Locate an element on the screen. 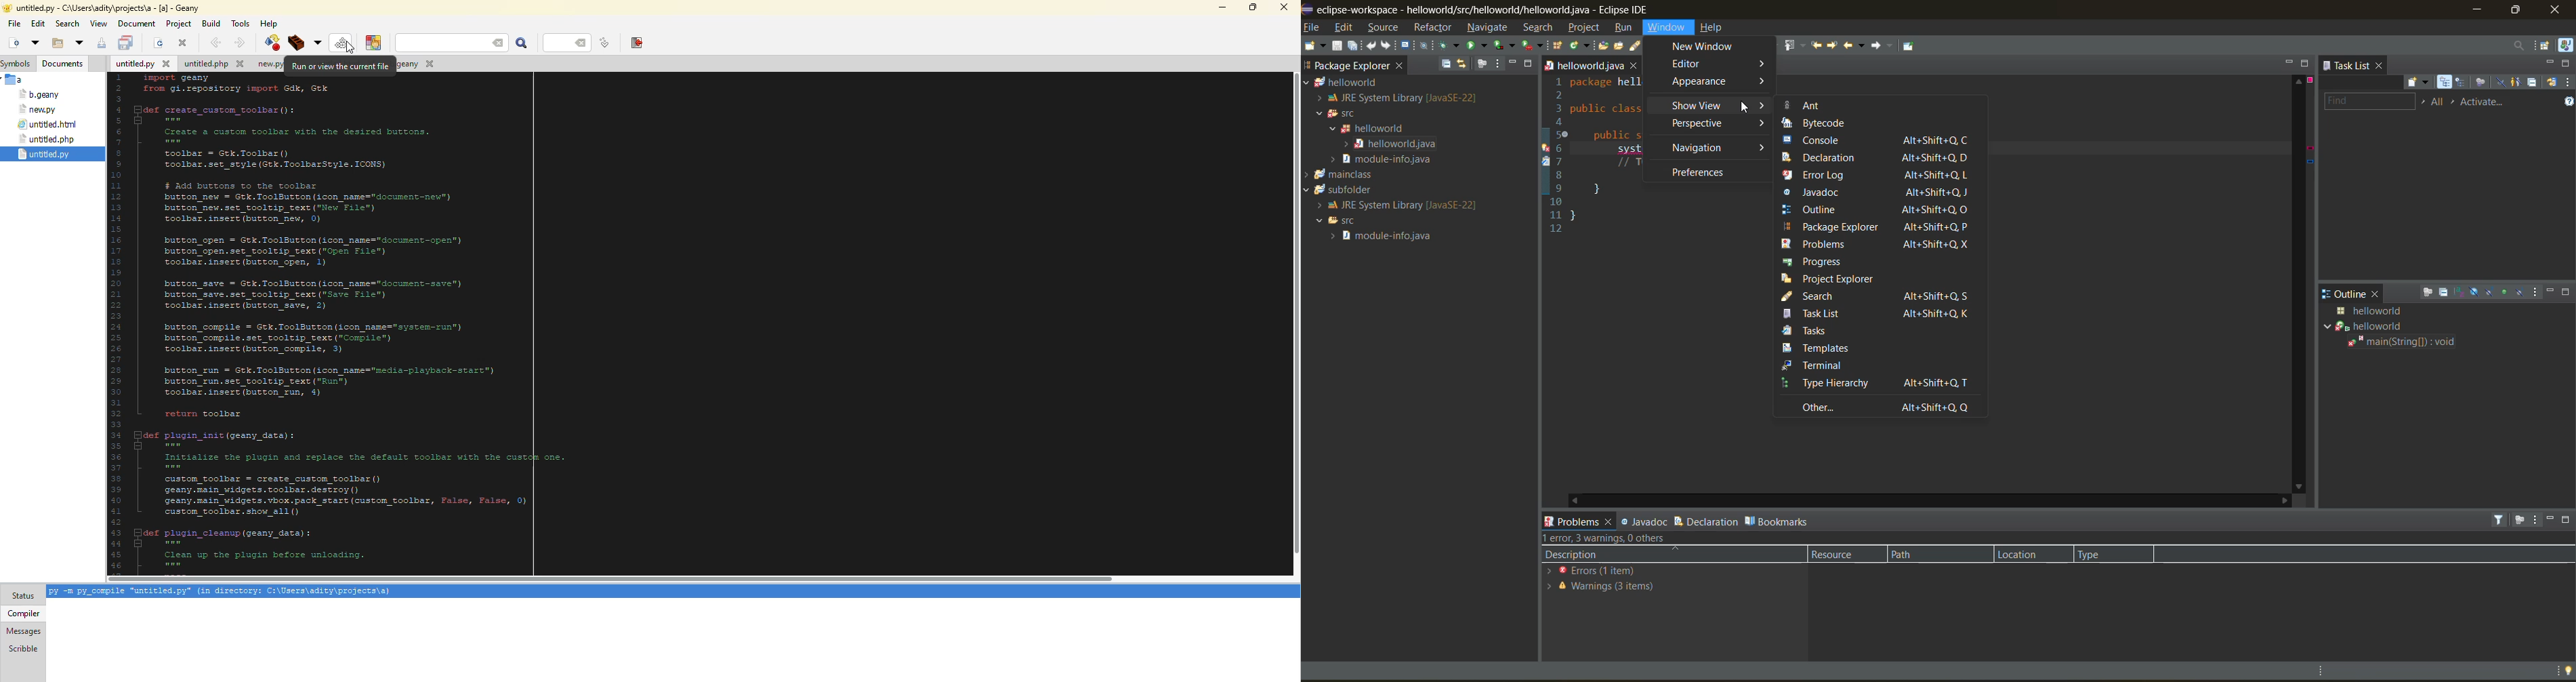 Image resolution: width=2576 pixels, height=700 pixels. maximize is located at coordinates (2516, 11).